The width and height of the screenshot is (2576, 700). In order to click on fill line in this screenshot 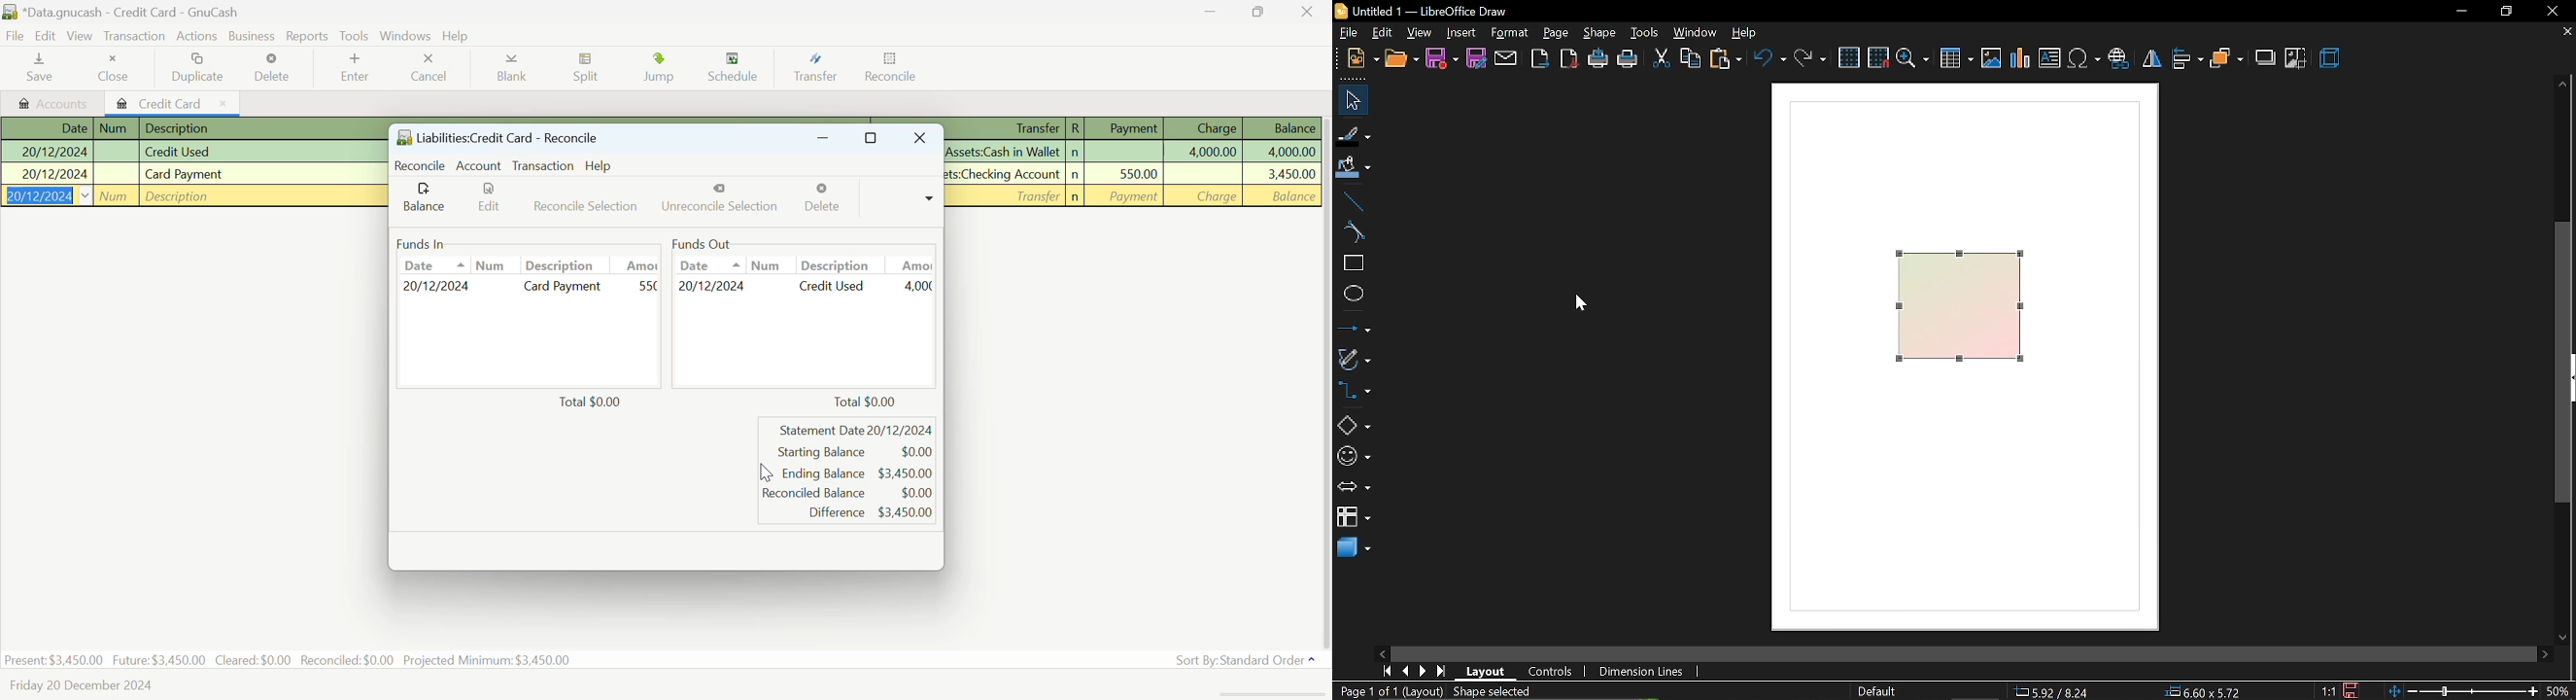, I will do `click(1355, 134)`.